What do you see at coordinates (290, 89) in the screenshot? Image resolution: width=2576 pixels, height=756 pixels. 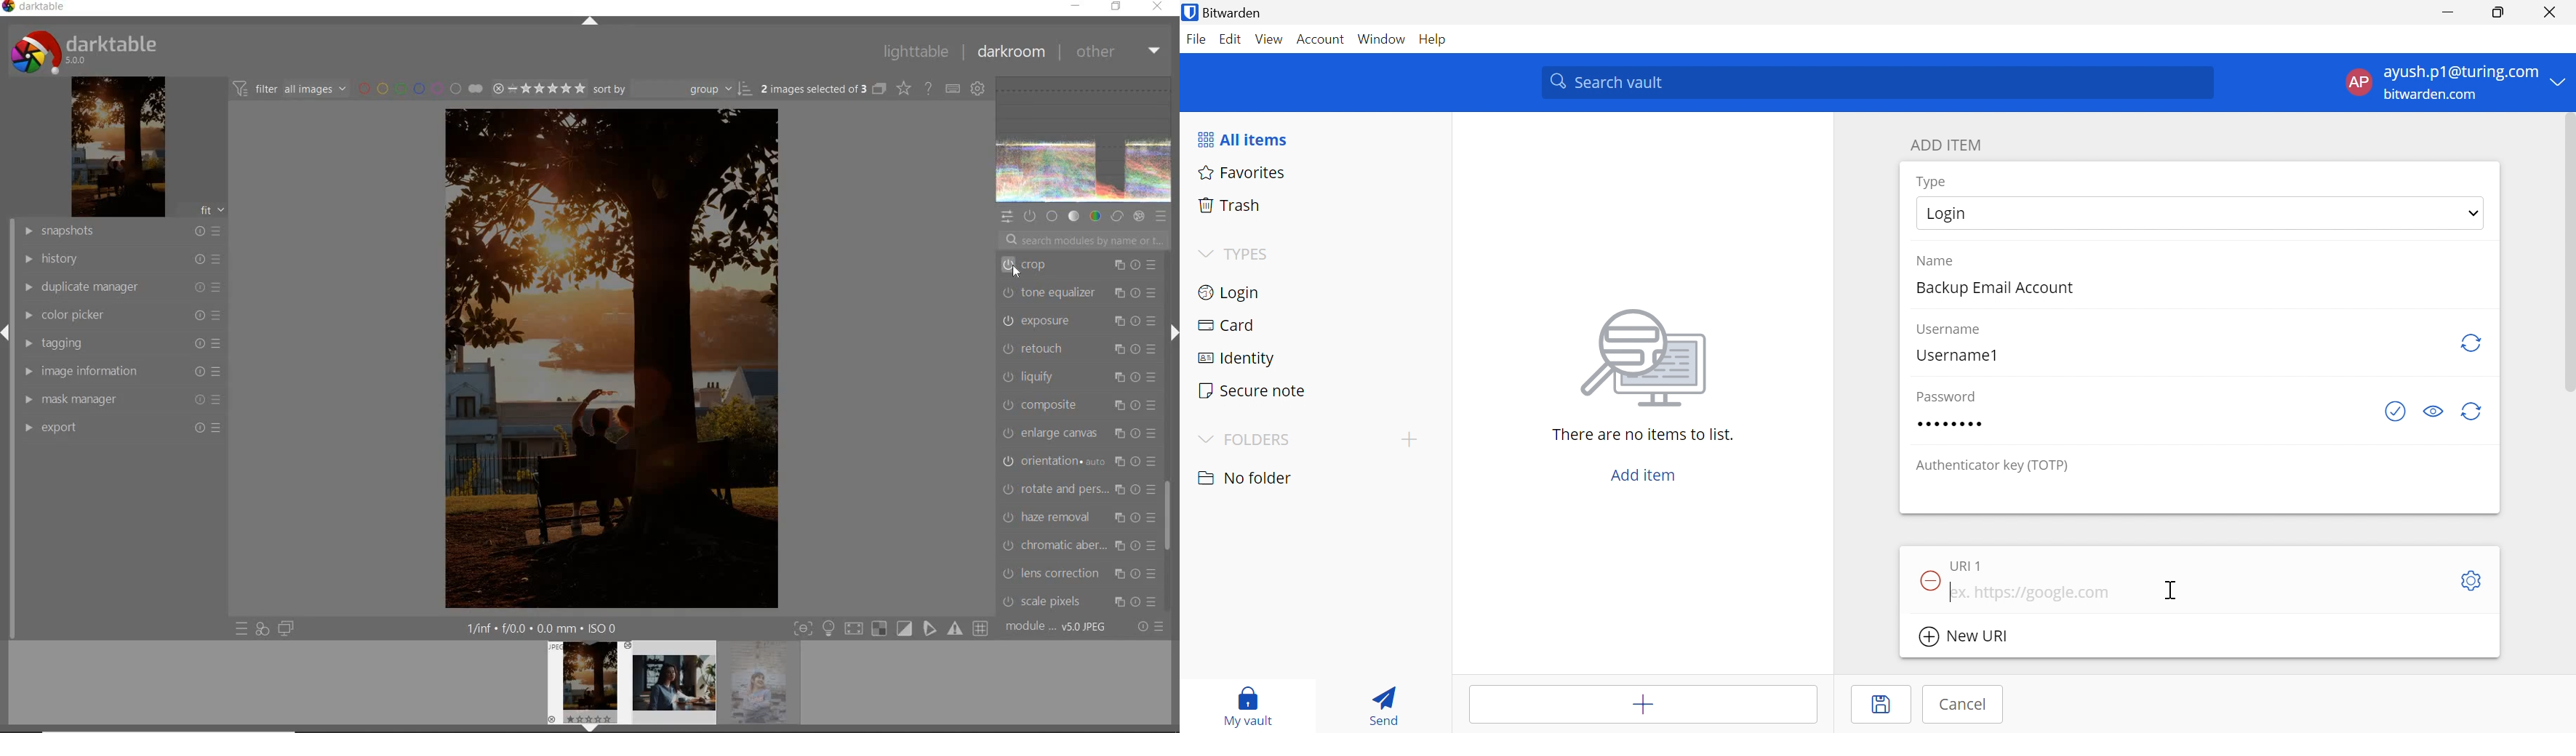 I see `filter images` at bounding box center [290, 89].